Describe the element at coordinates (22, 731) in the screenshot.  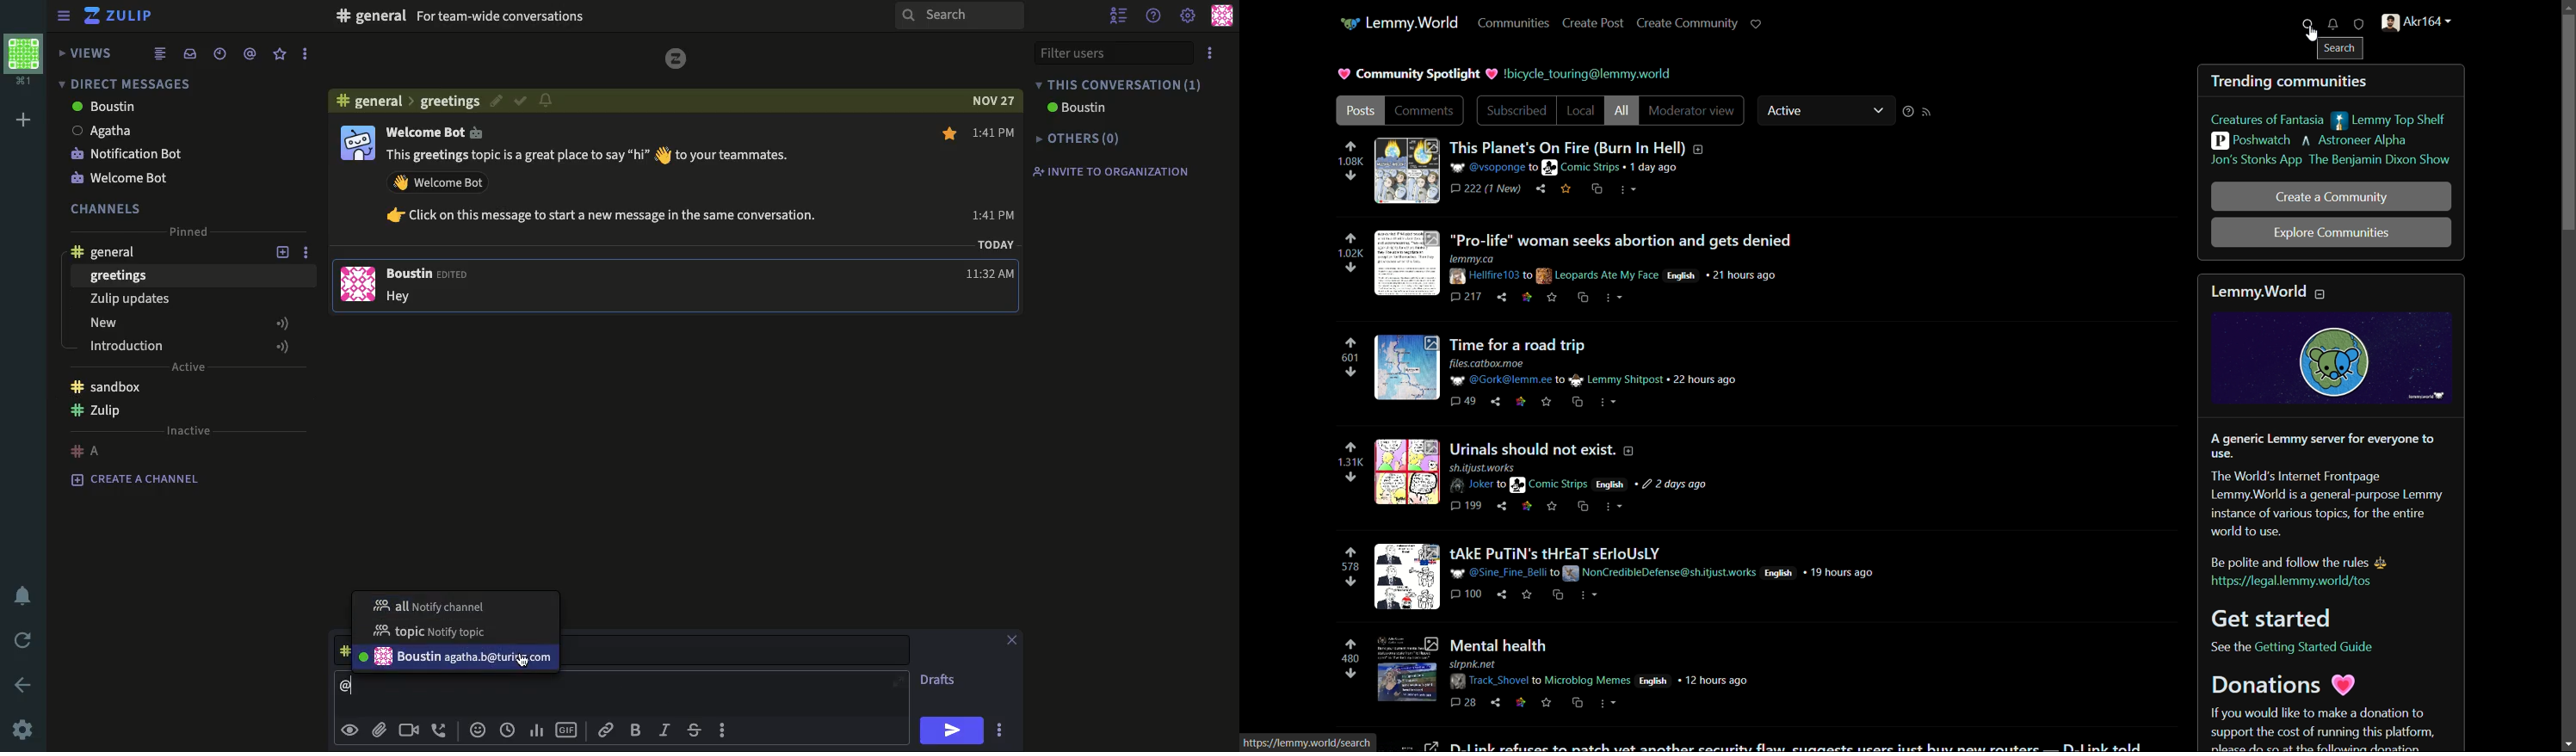
I see `settings` at that location.